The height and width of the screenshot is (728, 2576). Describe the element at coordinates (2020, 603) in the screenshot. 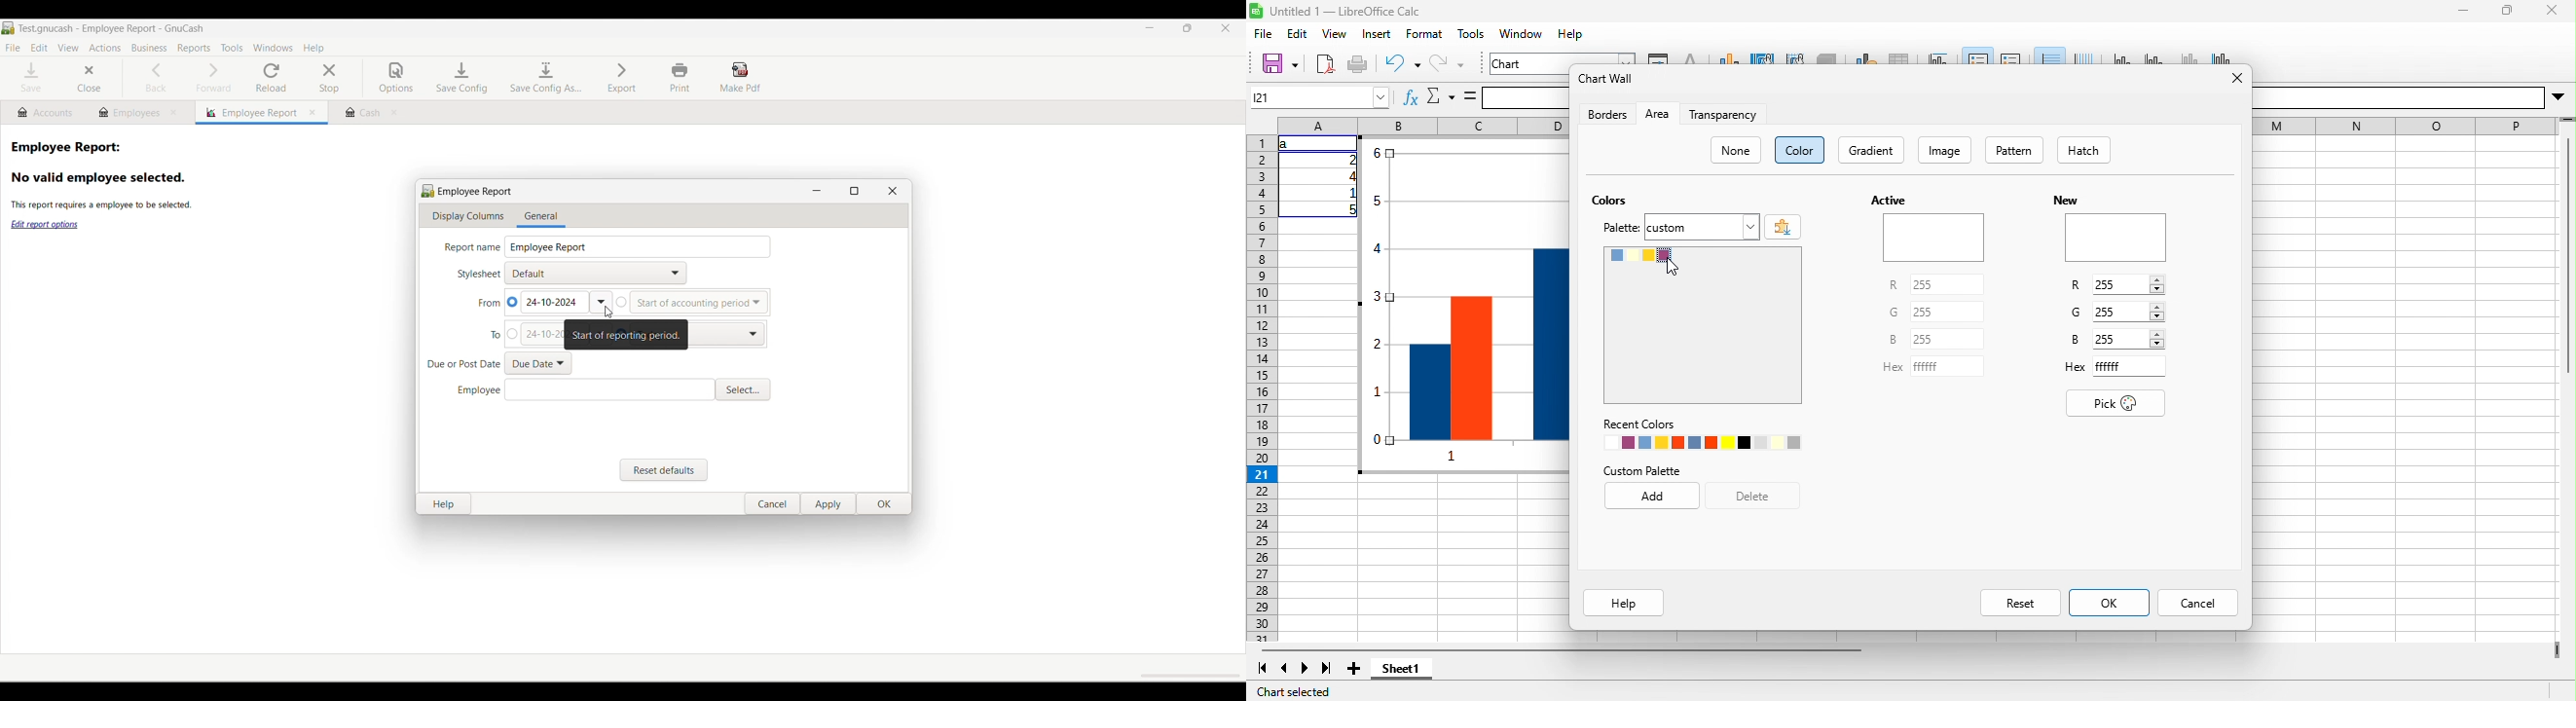

I see `reset` at that location.